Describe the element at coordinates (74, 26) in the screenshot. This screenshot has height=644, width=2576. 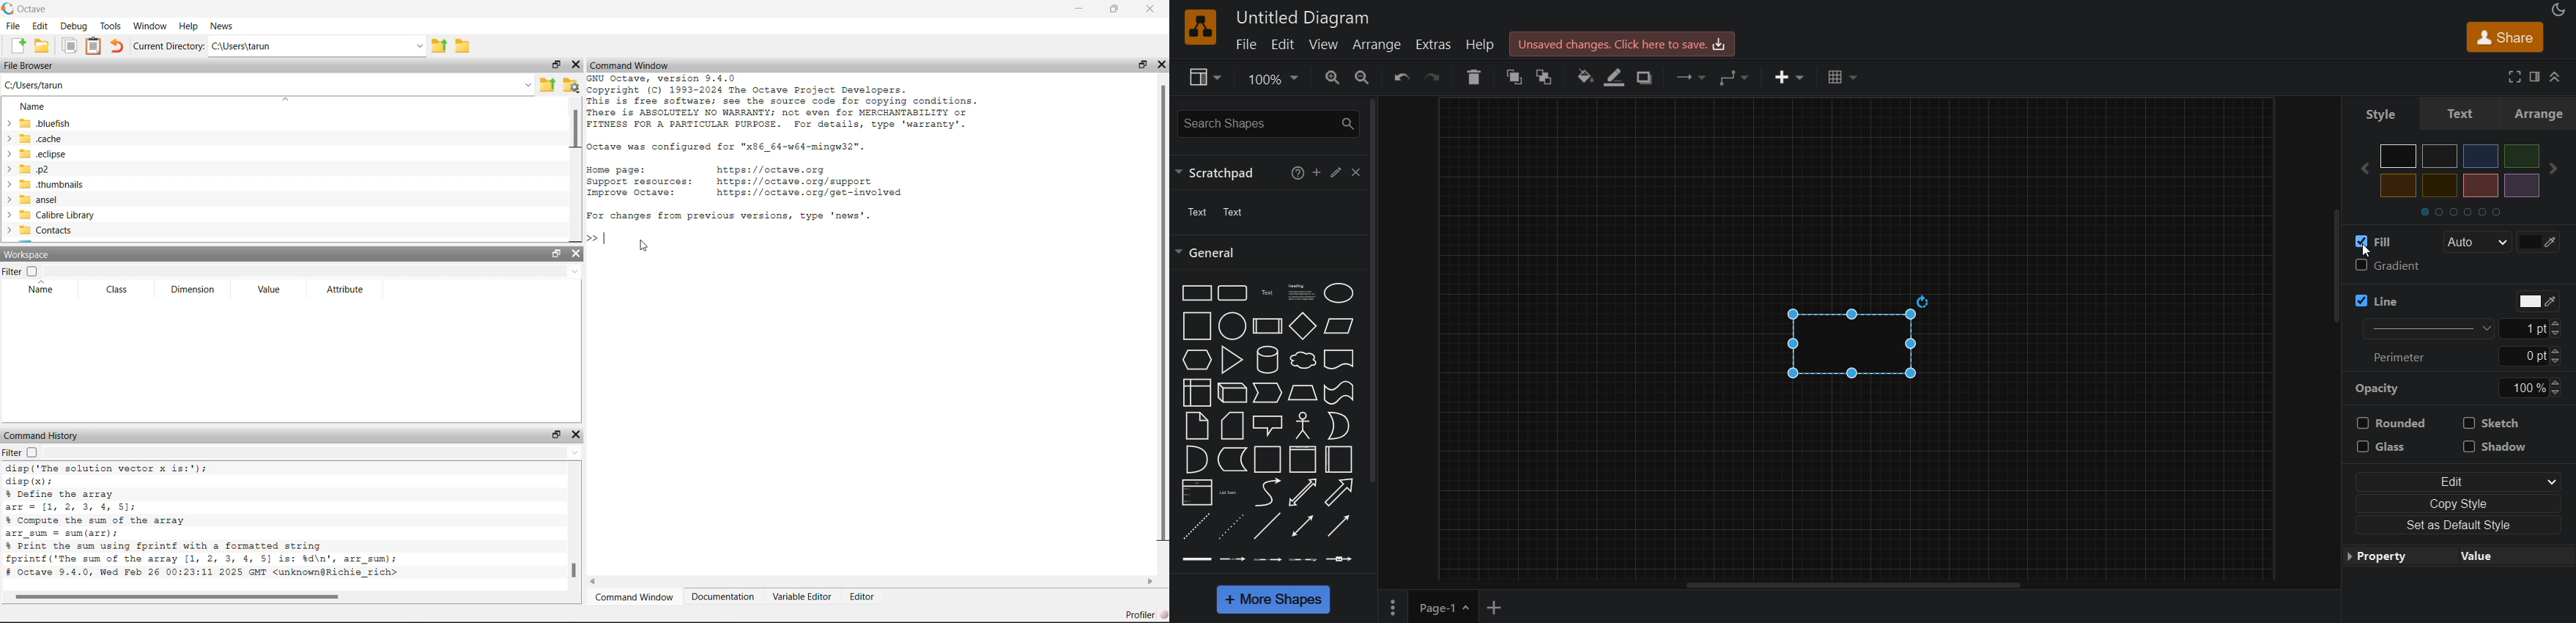
I see `Debug` at that location.